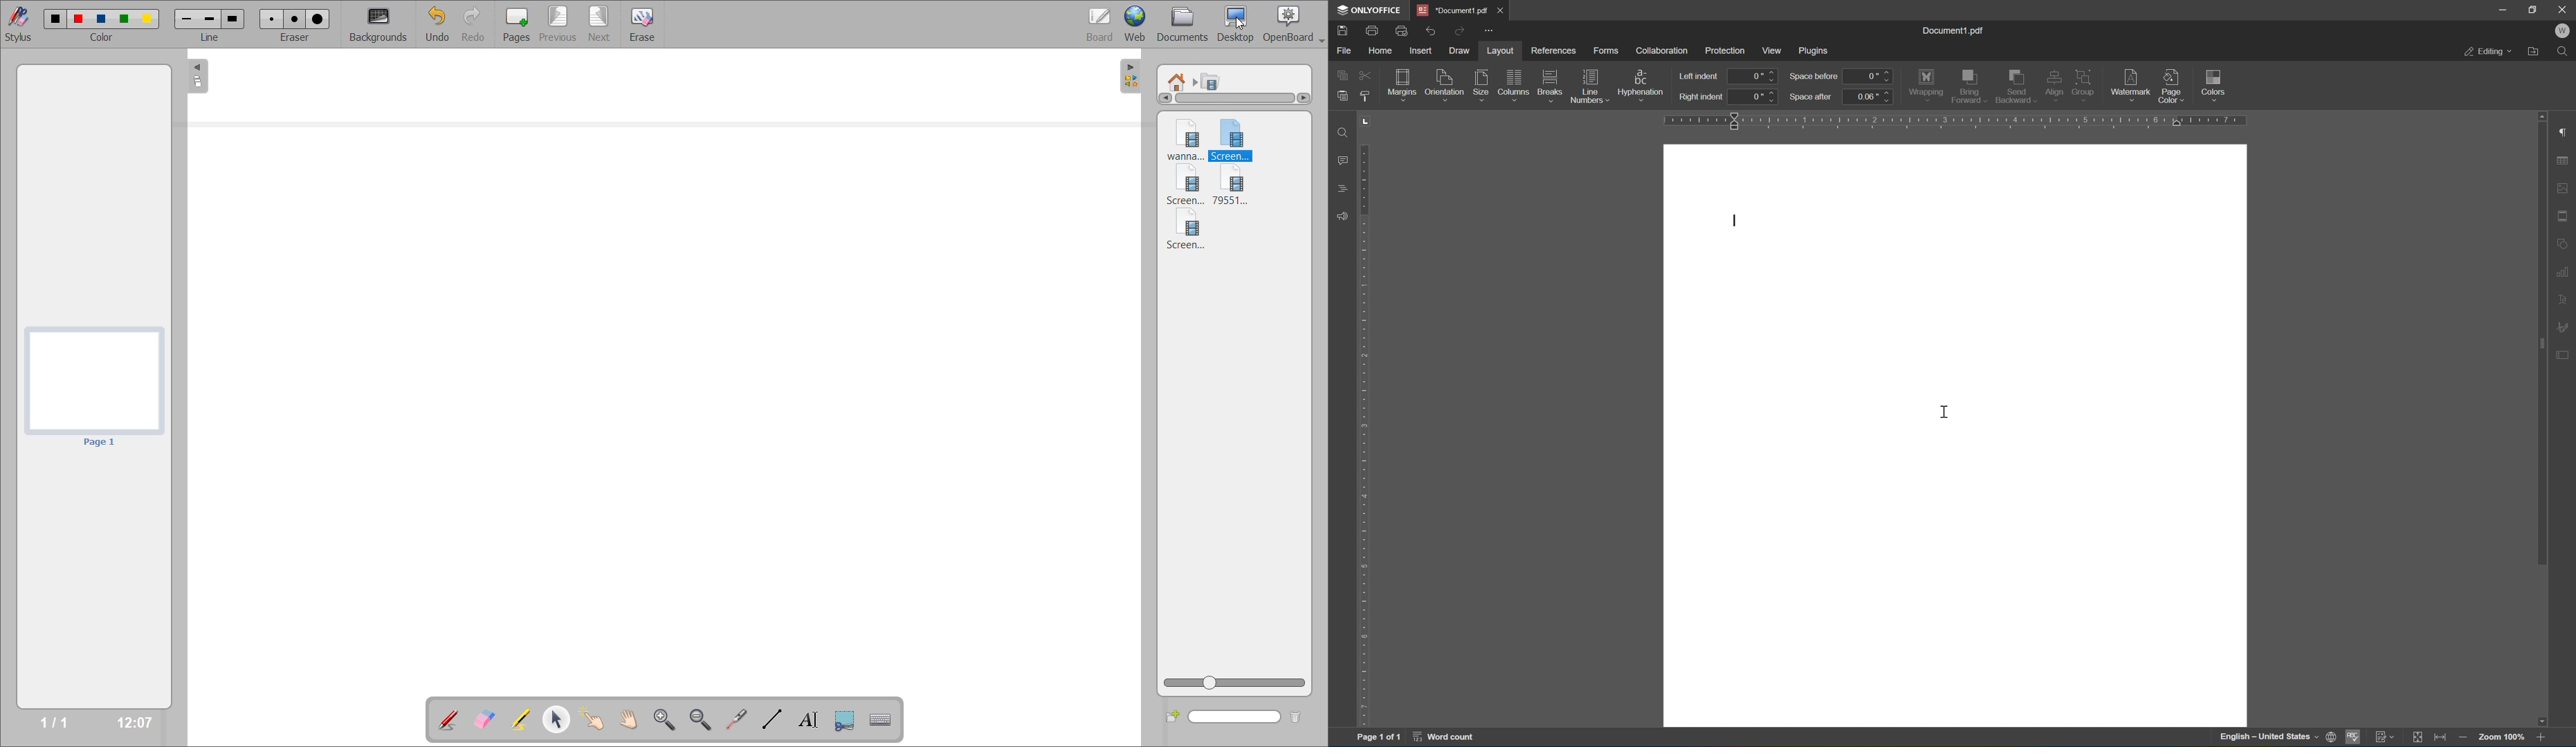 The image size is (2576, 756). I want to click on color 3, so click(104, 19).